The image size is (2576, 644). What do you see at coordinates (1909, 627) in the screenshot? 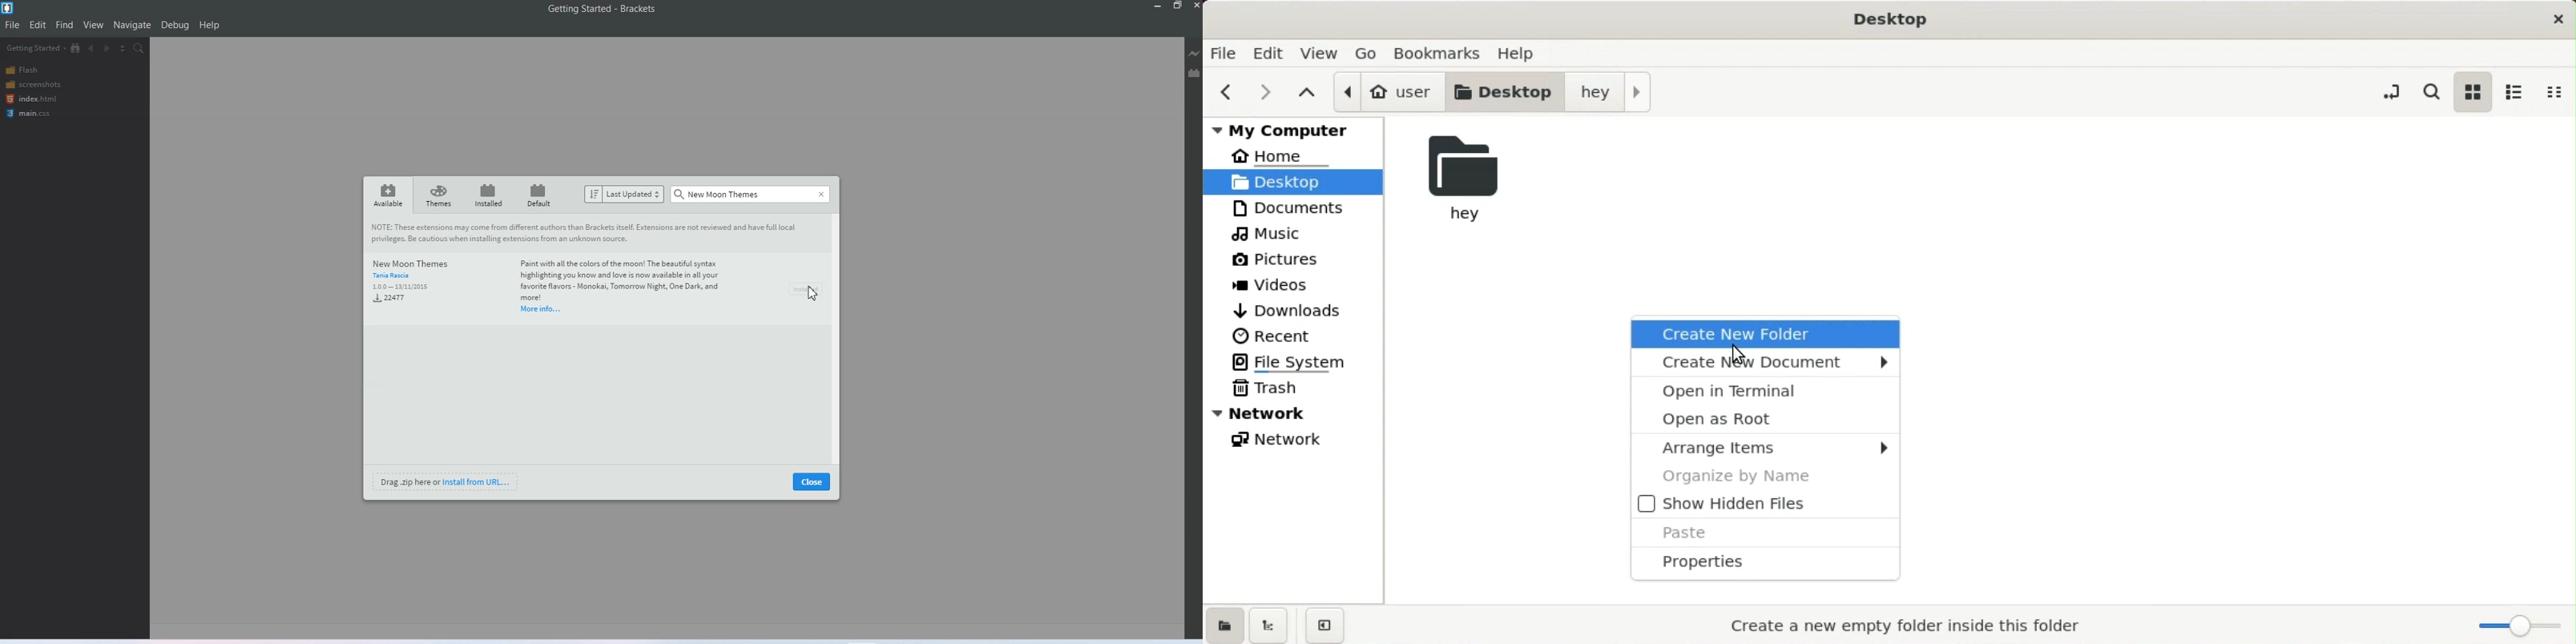
I see `Create a new empty folder inside this folder` at bounding box center [1909, 627].